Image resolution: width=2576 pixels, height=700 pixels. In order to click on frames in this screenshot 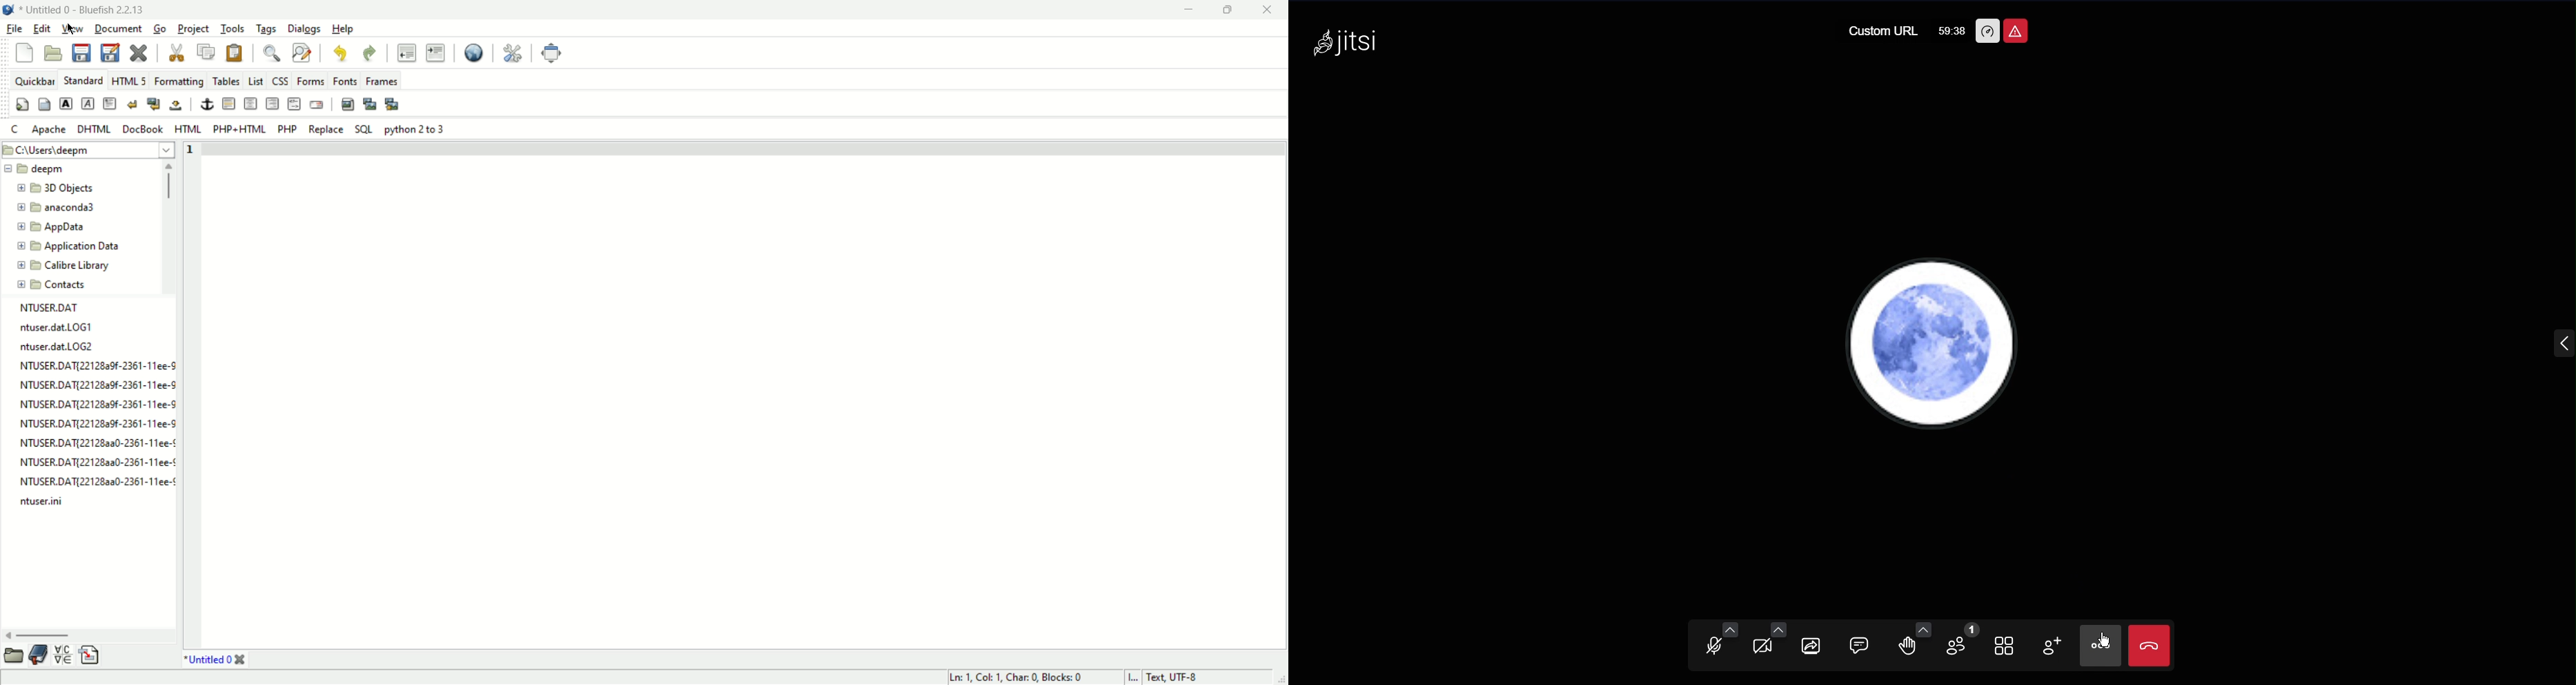, I will do `click(381, 81)`.